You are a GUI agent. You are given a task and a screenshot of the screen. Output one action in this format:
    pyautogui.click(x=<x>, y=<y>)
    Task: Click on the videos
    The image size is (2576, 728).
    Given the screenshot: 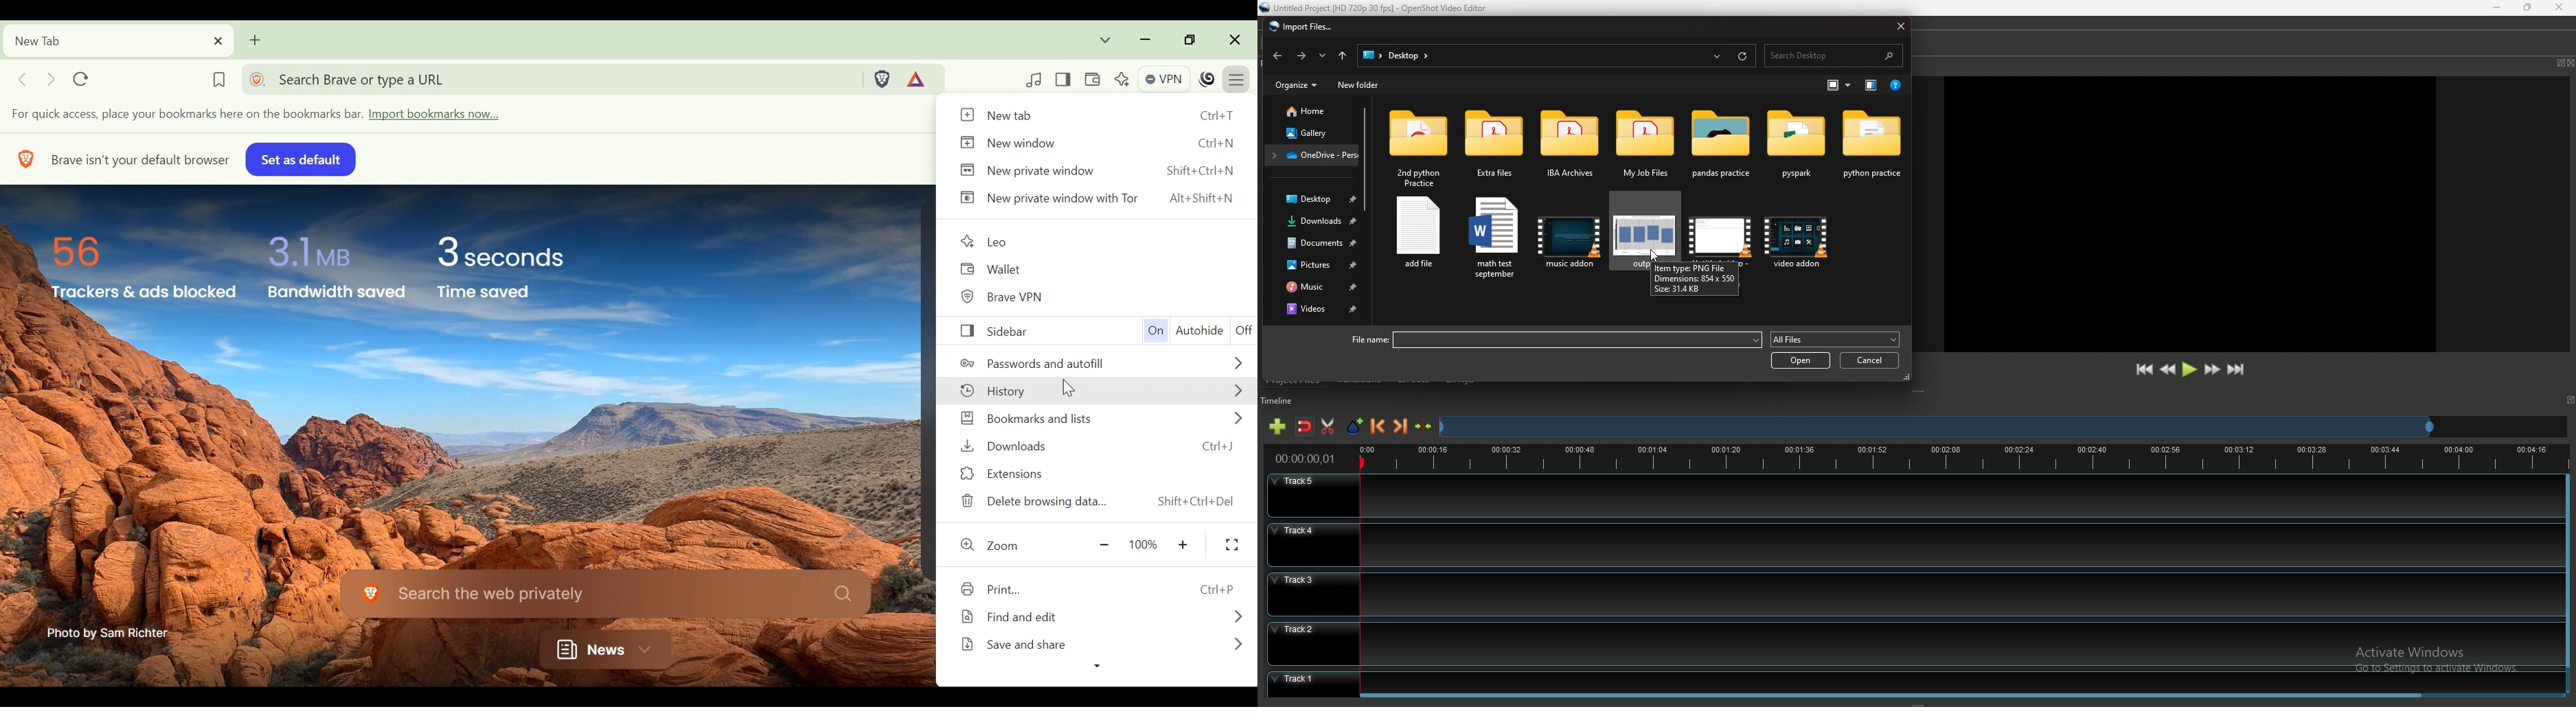 What is the action you would take?
    pyautogui.click(x=1318, y=310)
    